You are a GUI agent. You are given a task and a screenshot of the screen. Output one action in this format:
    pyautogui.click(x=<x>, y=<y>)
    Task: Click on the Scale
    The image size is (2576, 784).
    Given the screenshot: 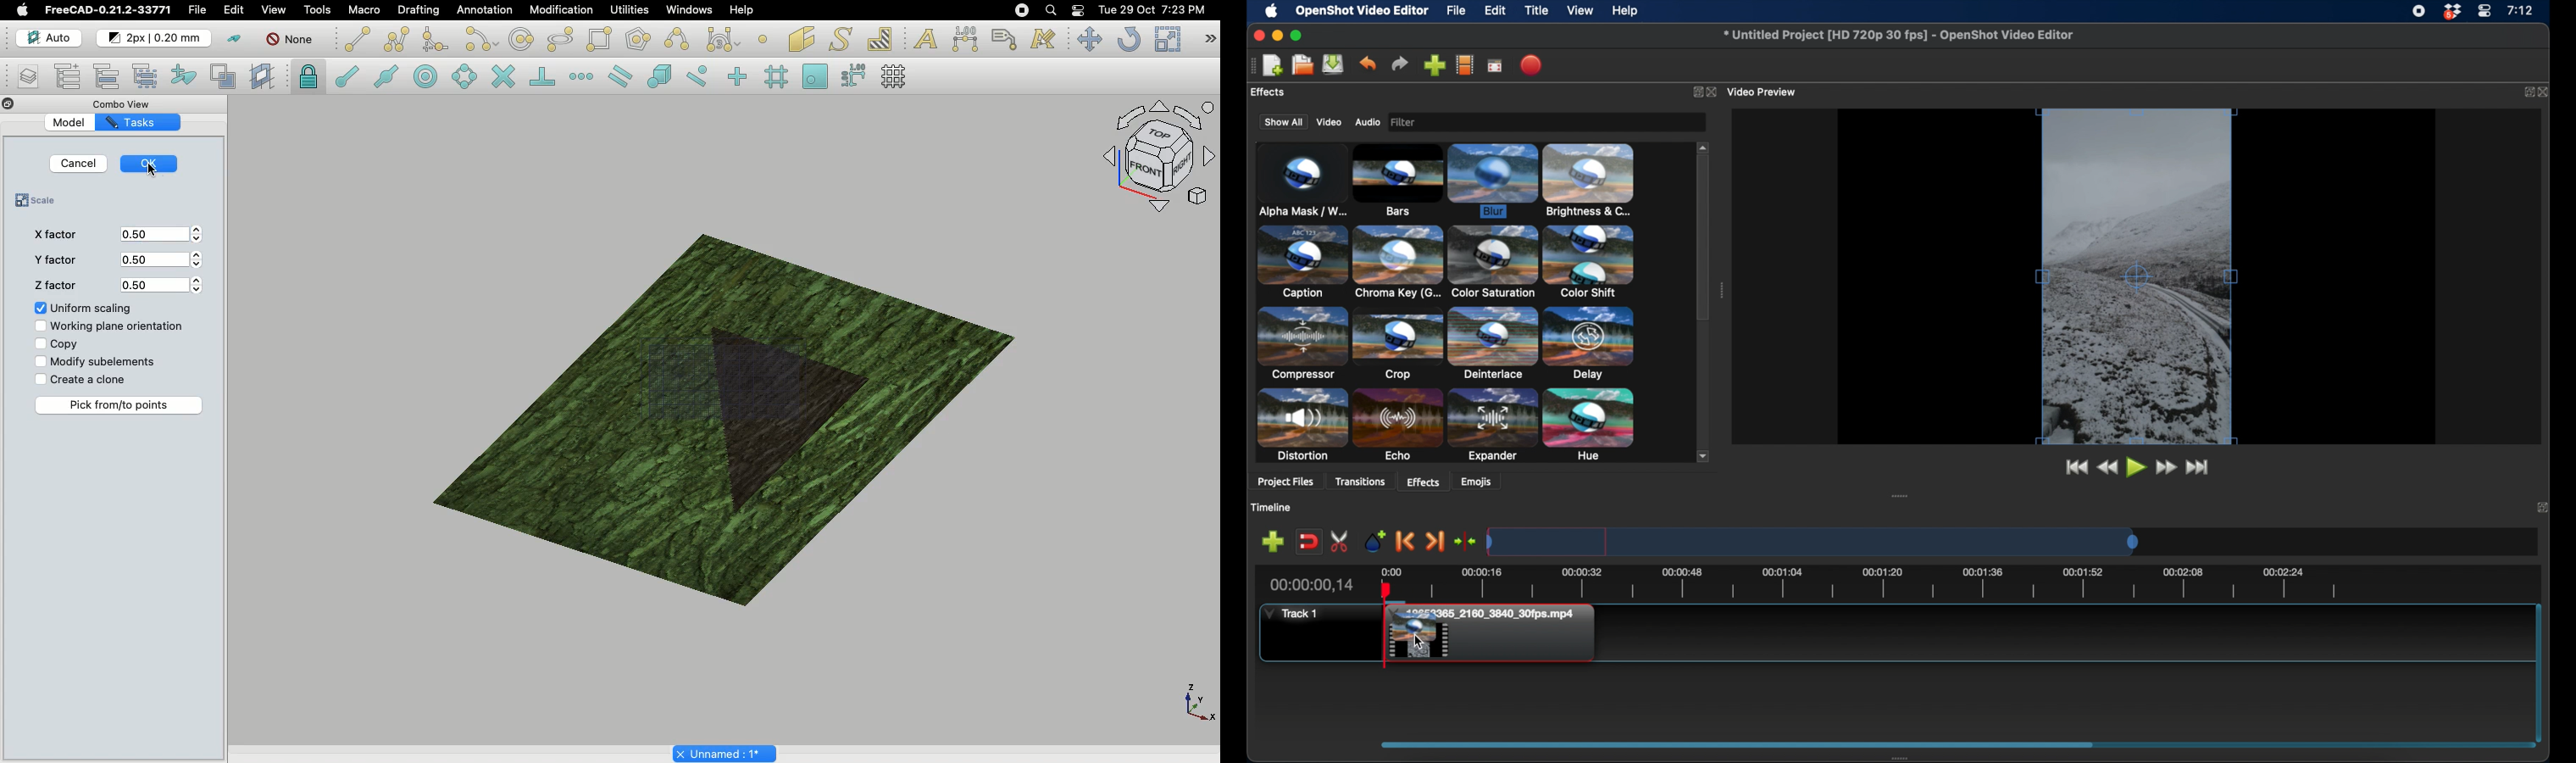 What is the action you would take?
    pyautogui.click(x=1166, y=38)
    